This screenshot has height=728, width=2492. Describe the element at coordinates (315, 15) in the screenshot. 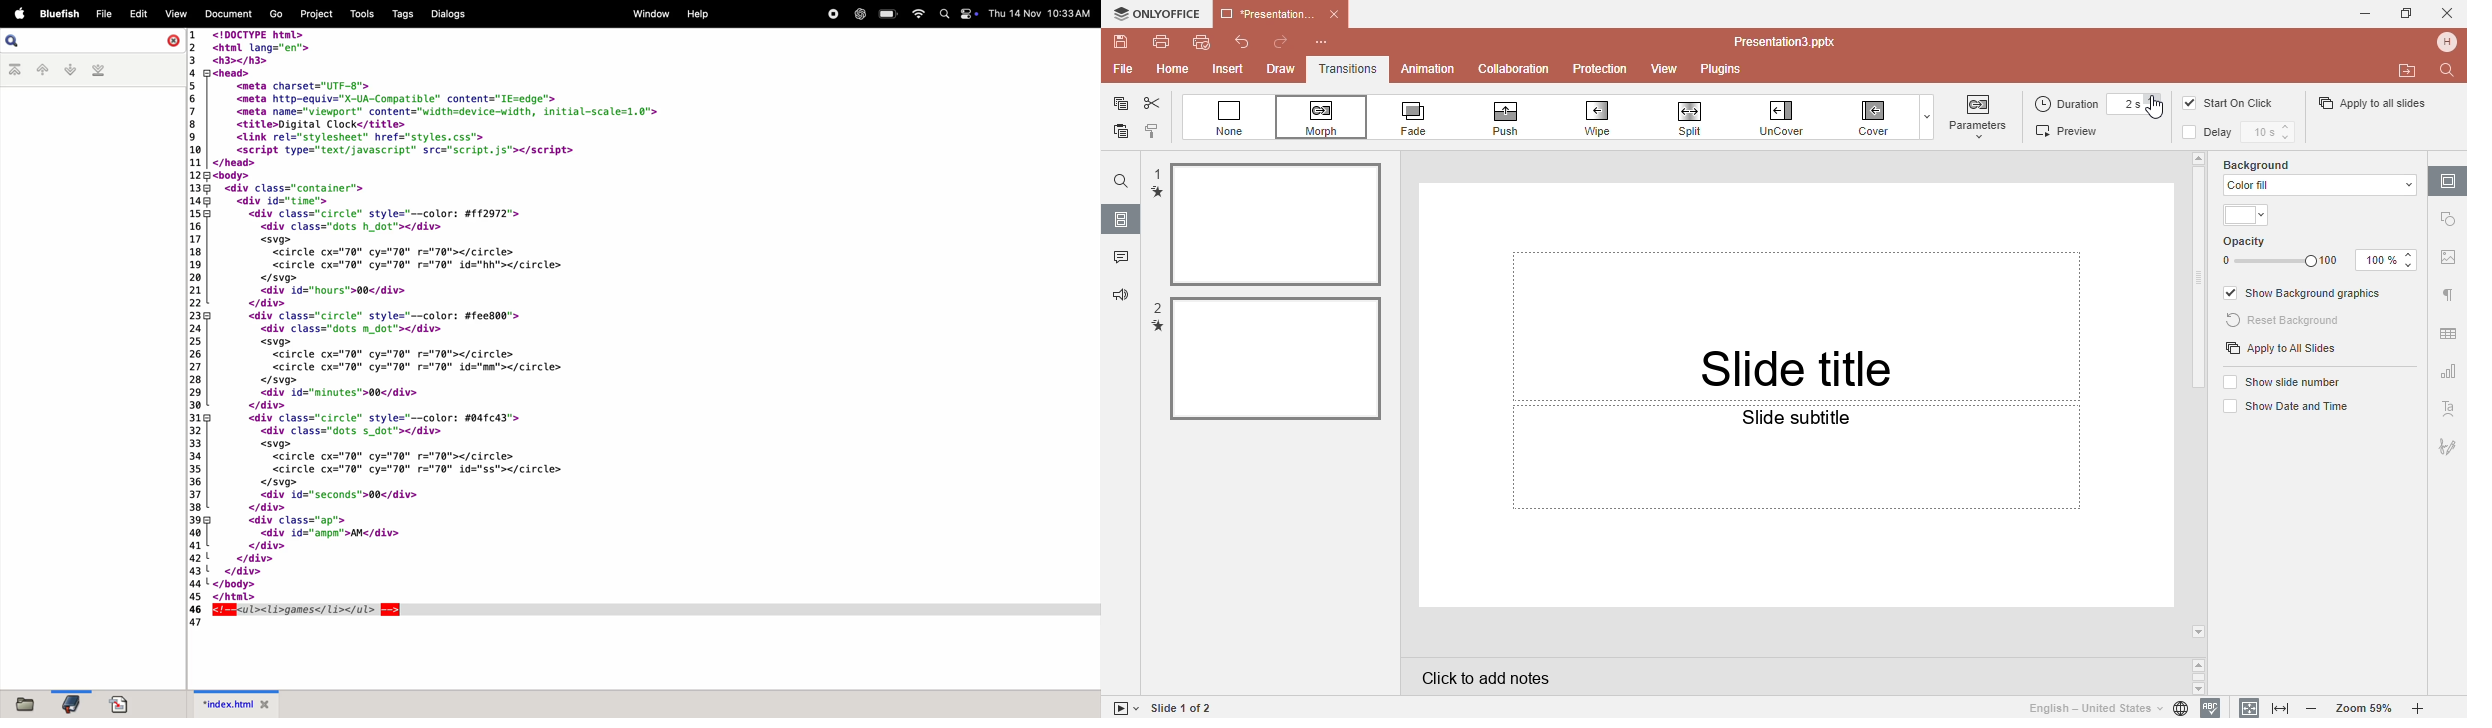

I see `project` at that location.